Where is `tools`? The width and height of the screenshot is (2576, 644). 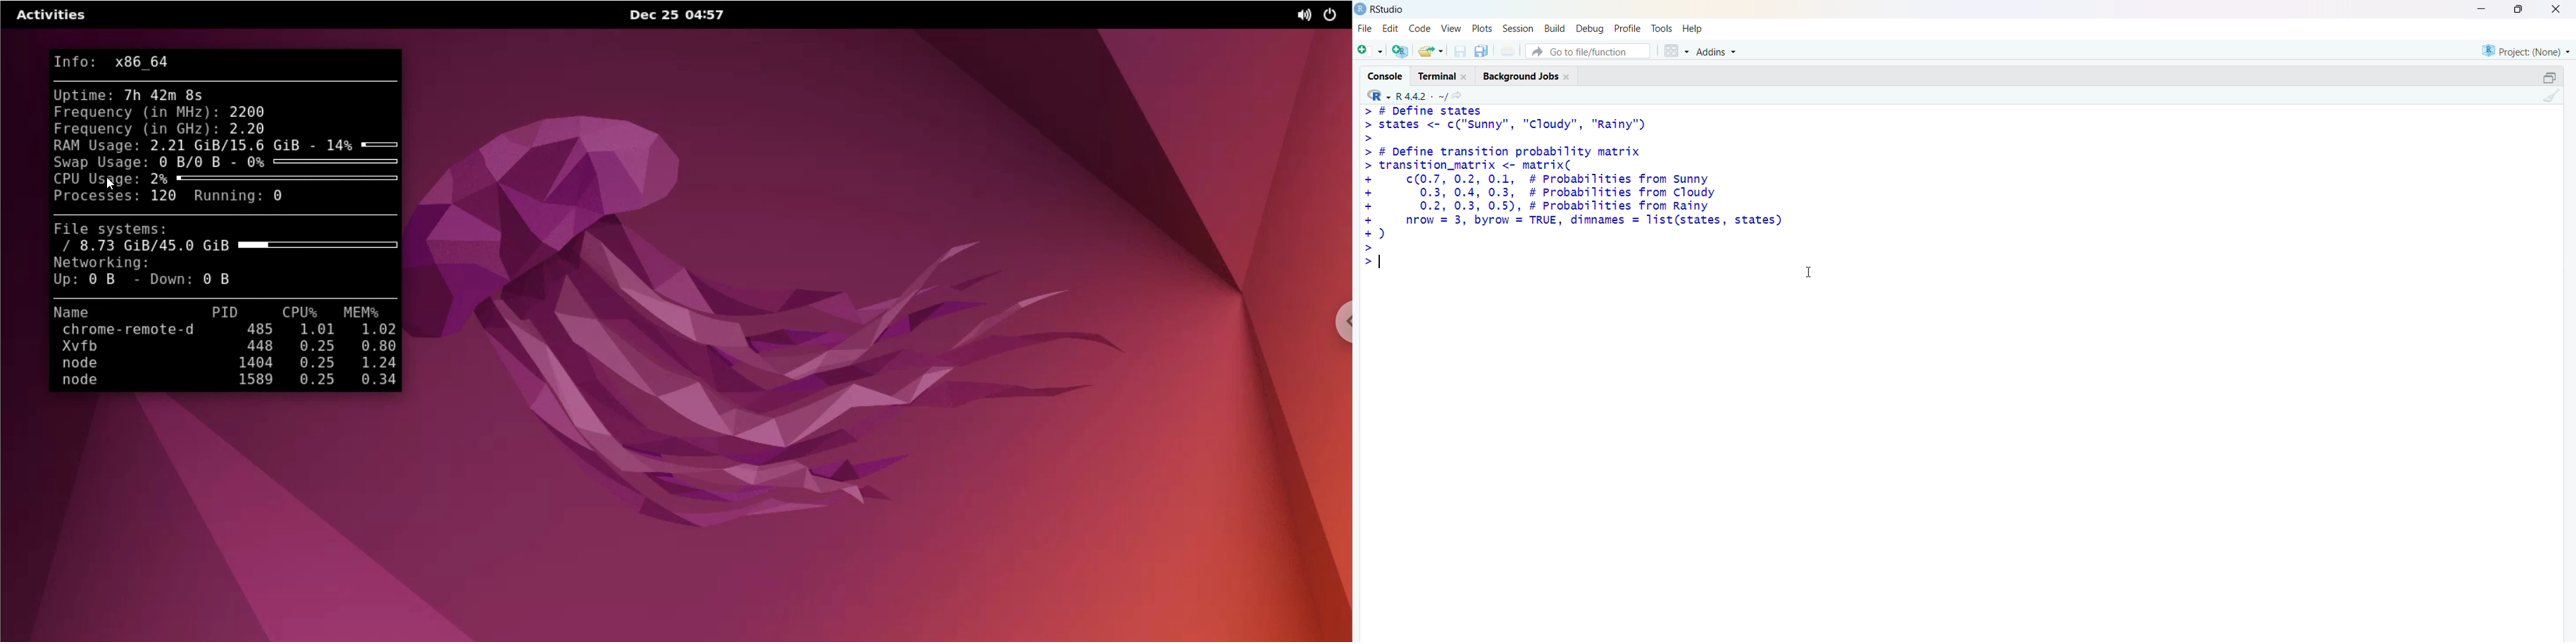 tools is located at coordinates (1663, 27).